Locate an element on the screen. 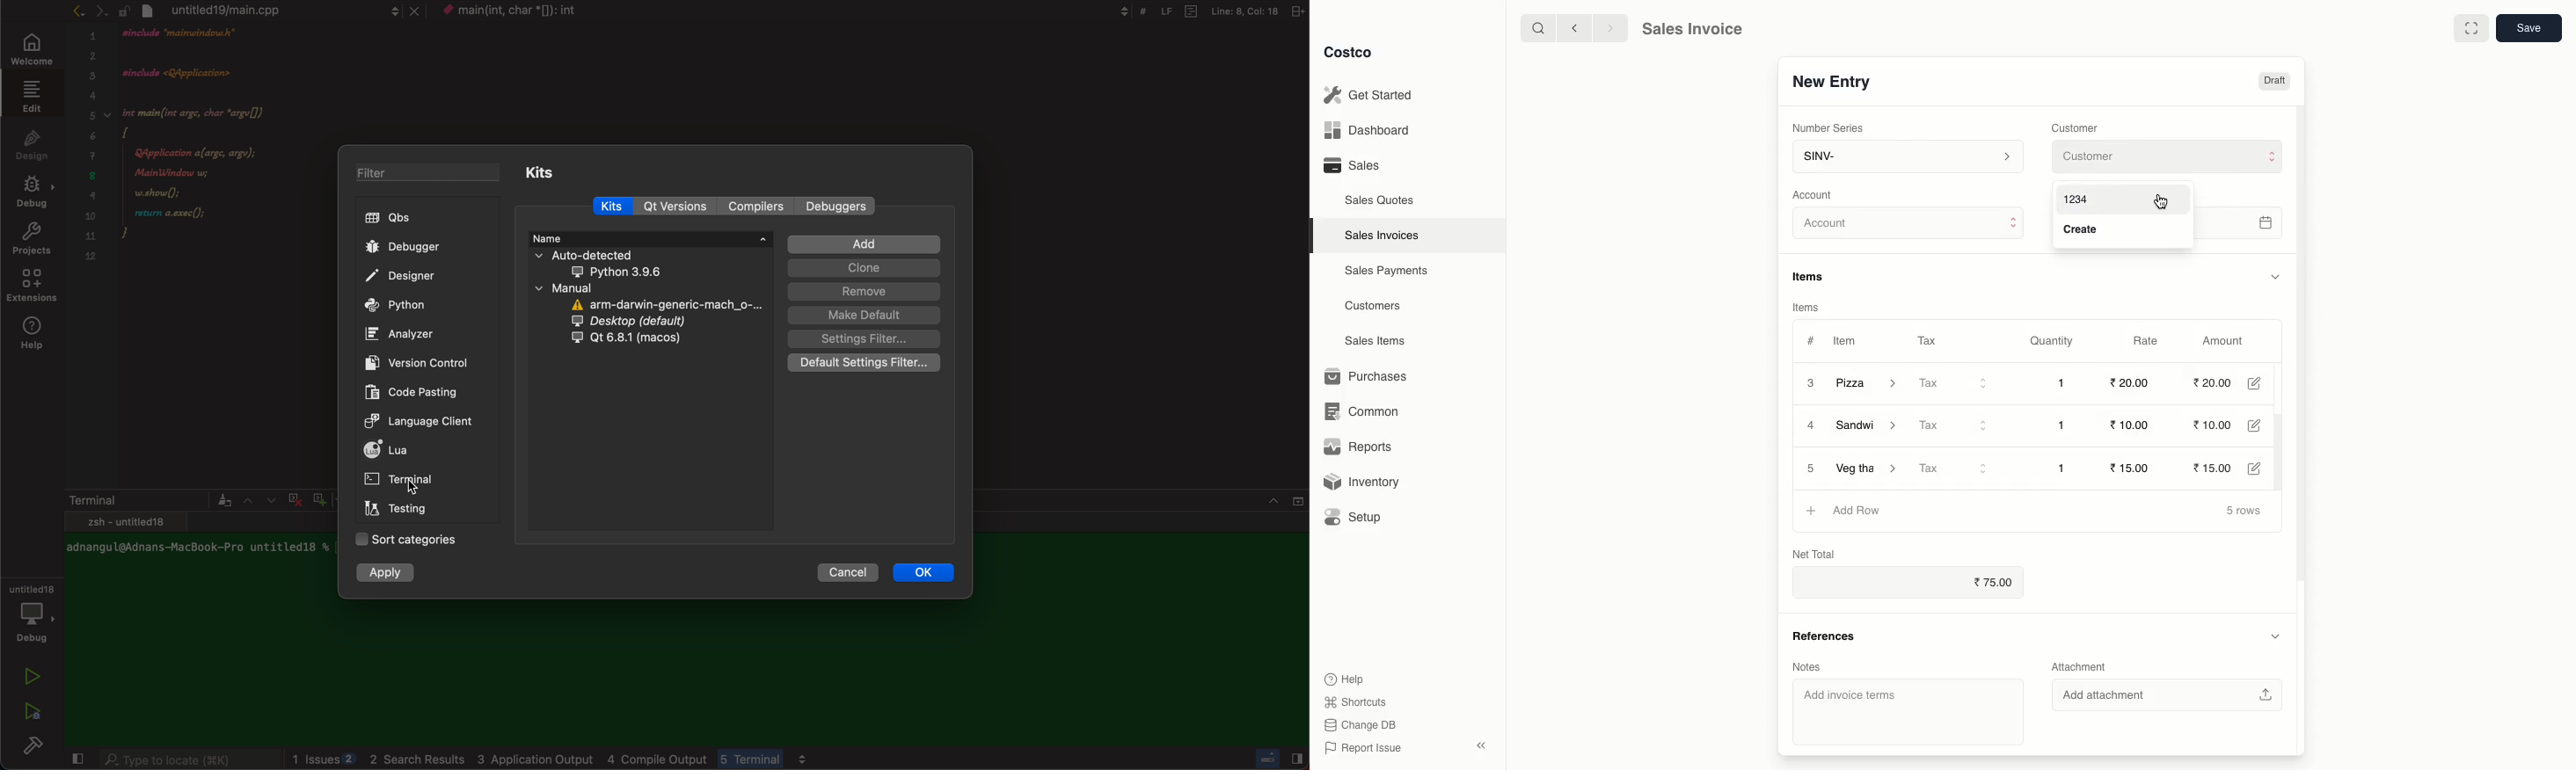 The image size is (2576, 784). 5 is located at coordinates (1811, 469).